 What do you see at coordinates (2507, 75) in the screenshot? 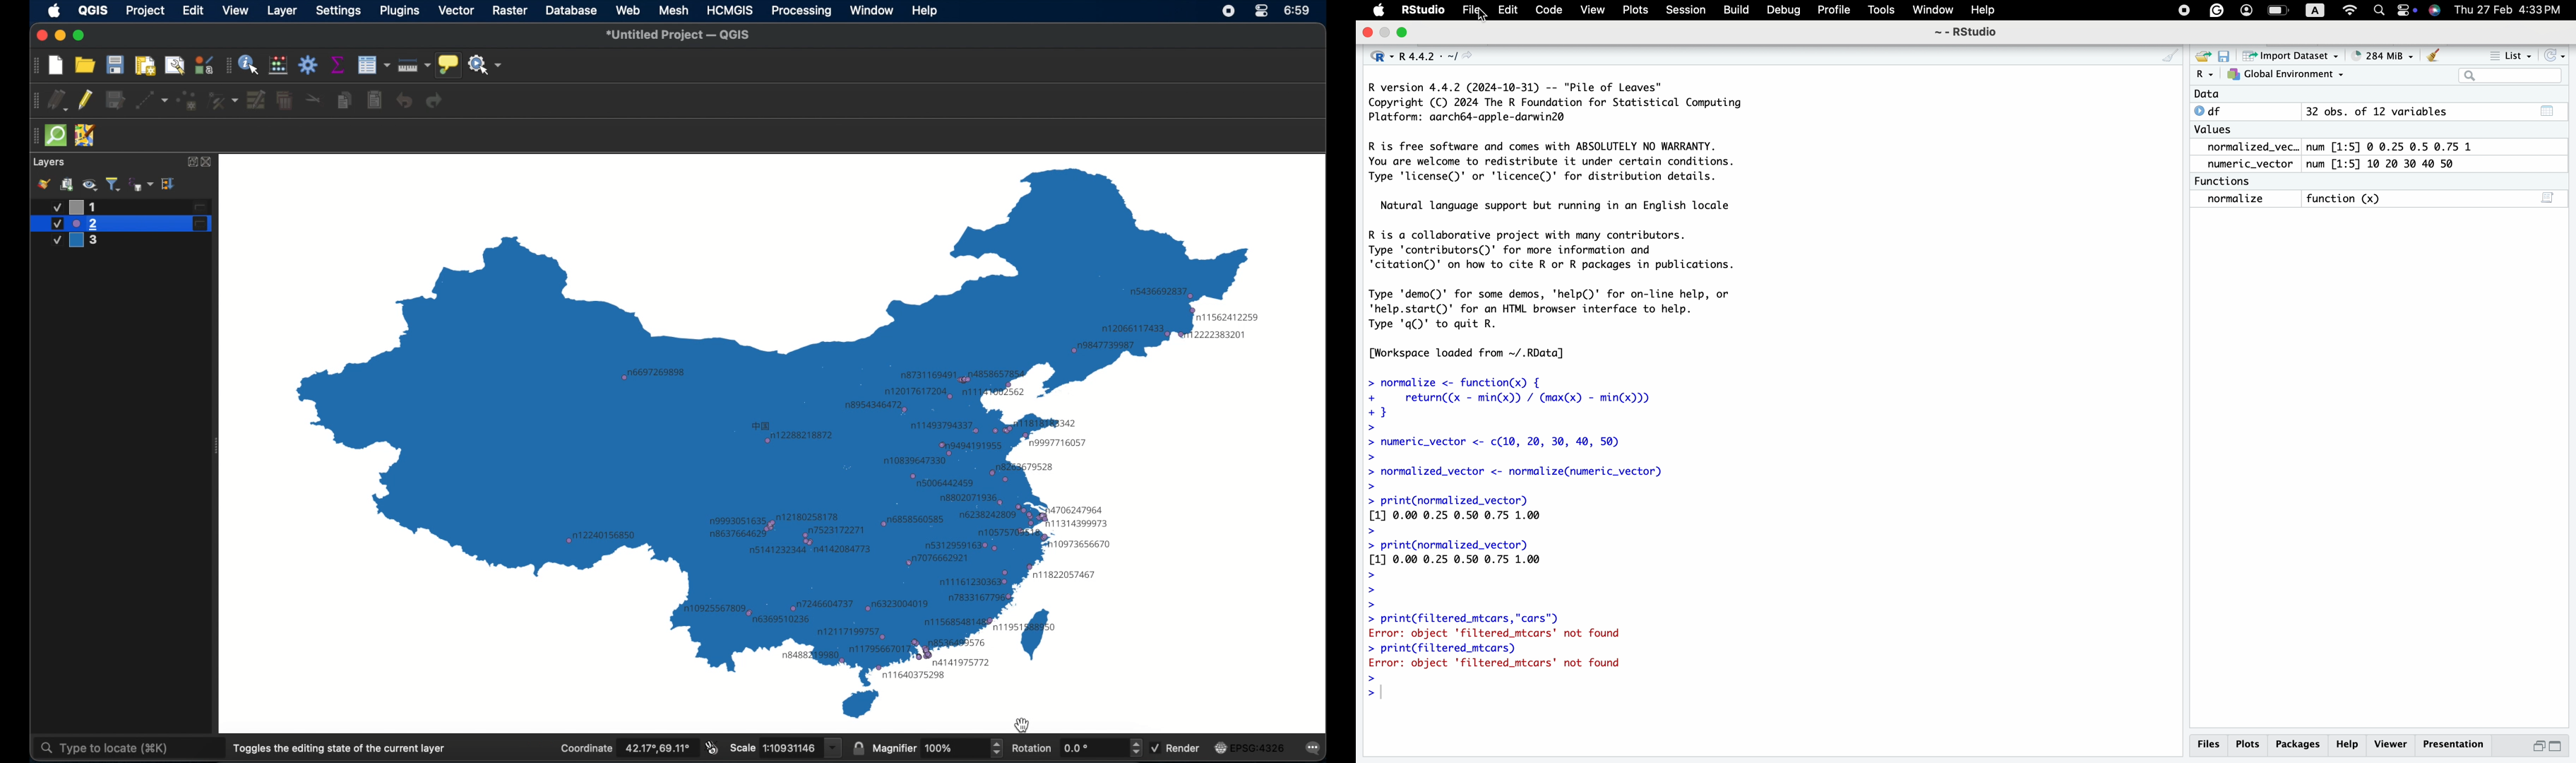
I see `search bar` at bounding box center [2507, 75].